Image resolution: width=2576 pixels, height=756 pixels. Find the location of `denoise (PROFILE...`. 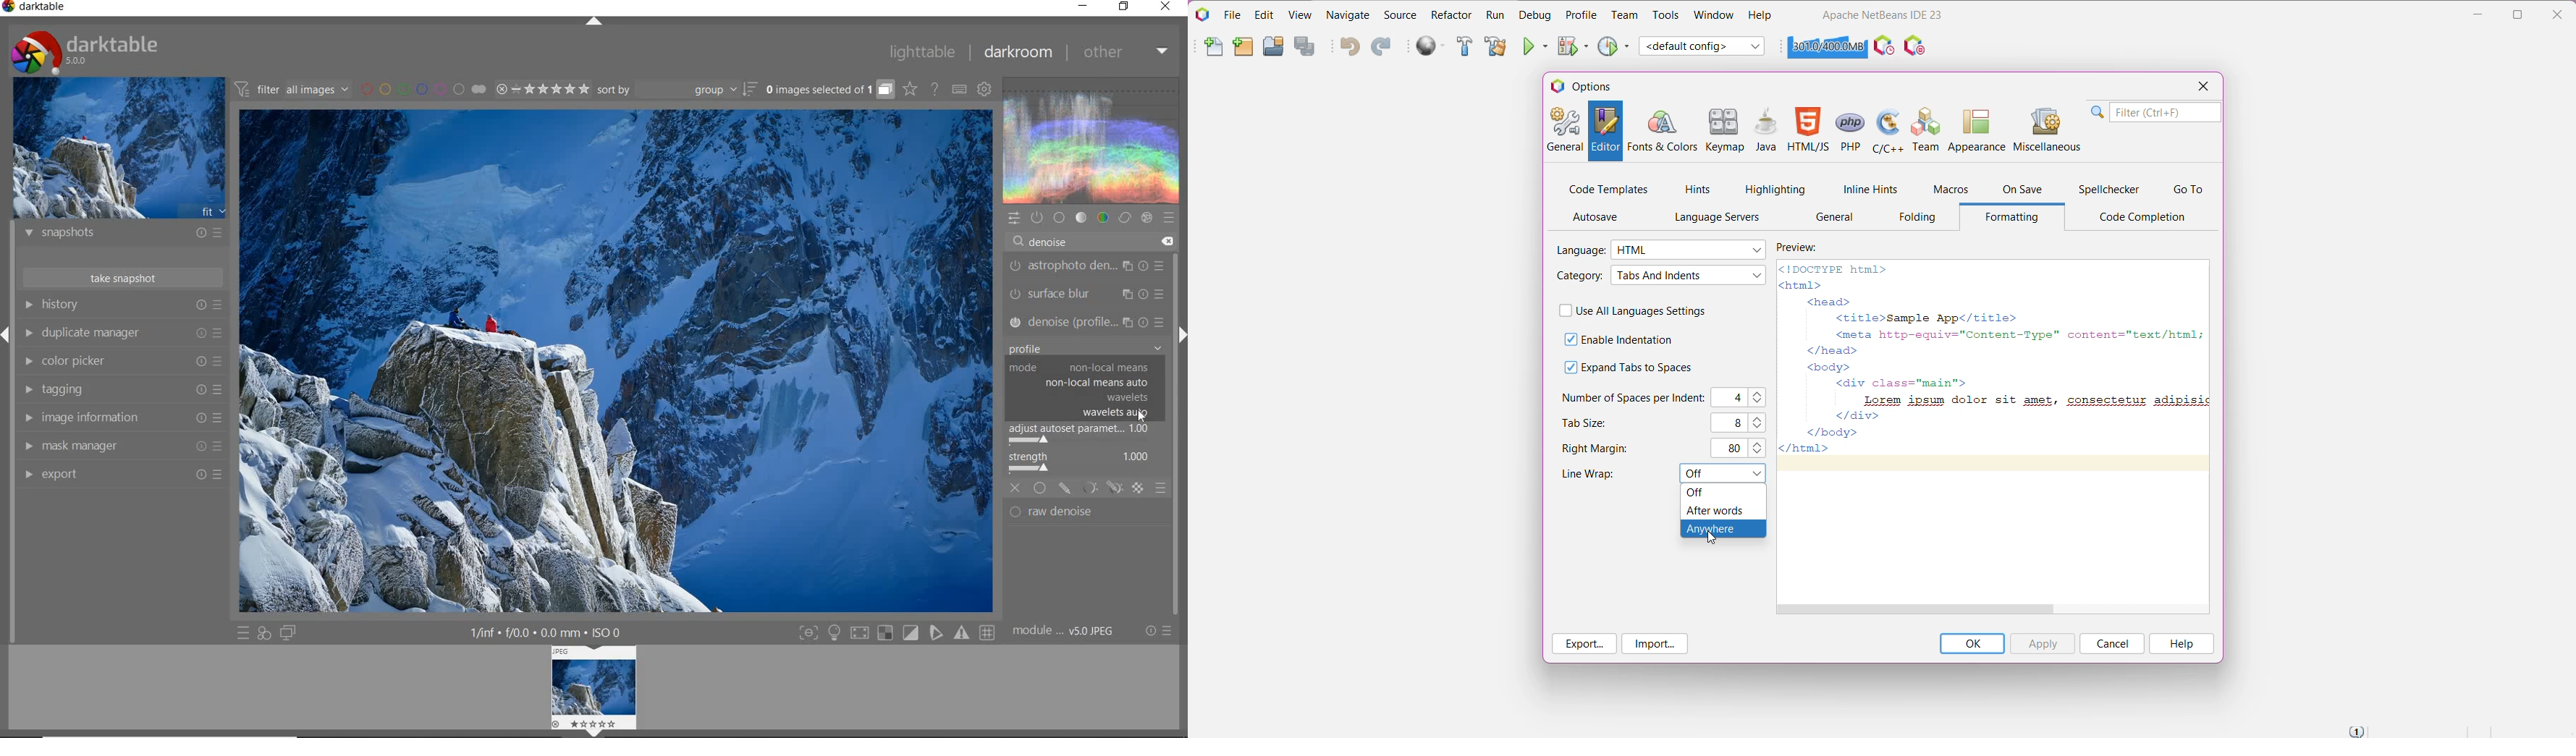

denoise (PROFILE... is located at coordinates (1088, 322).